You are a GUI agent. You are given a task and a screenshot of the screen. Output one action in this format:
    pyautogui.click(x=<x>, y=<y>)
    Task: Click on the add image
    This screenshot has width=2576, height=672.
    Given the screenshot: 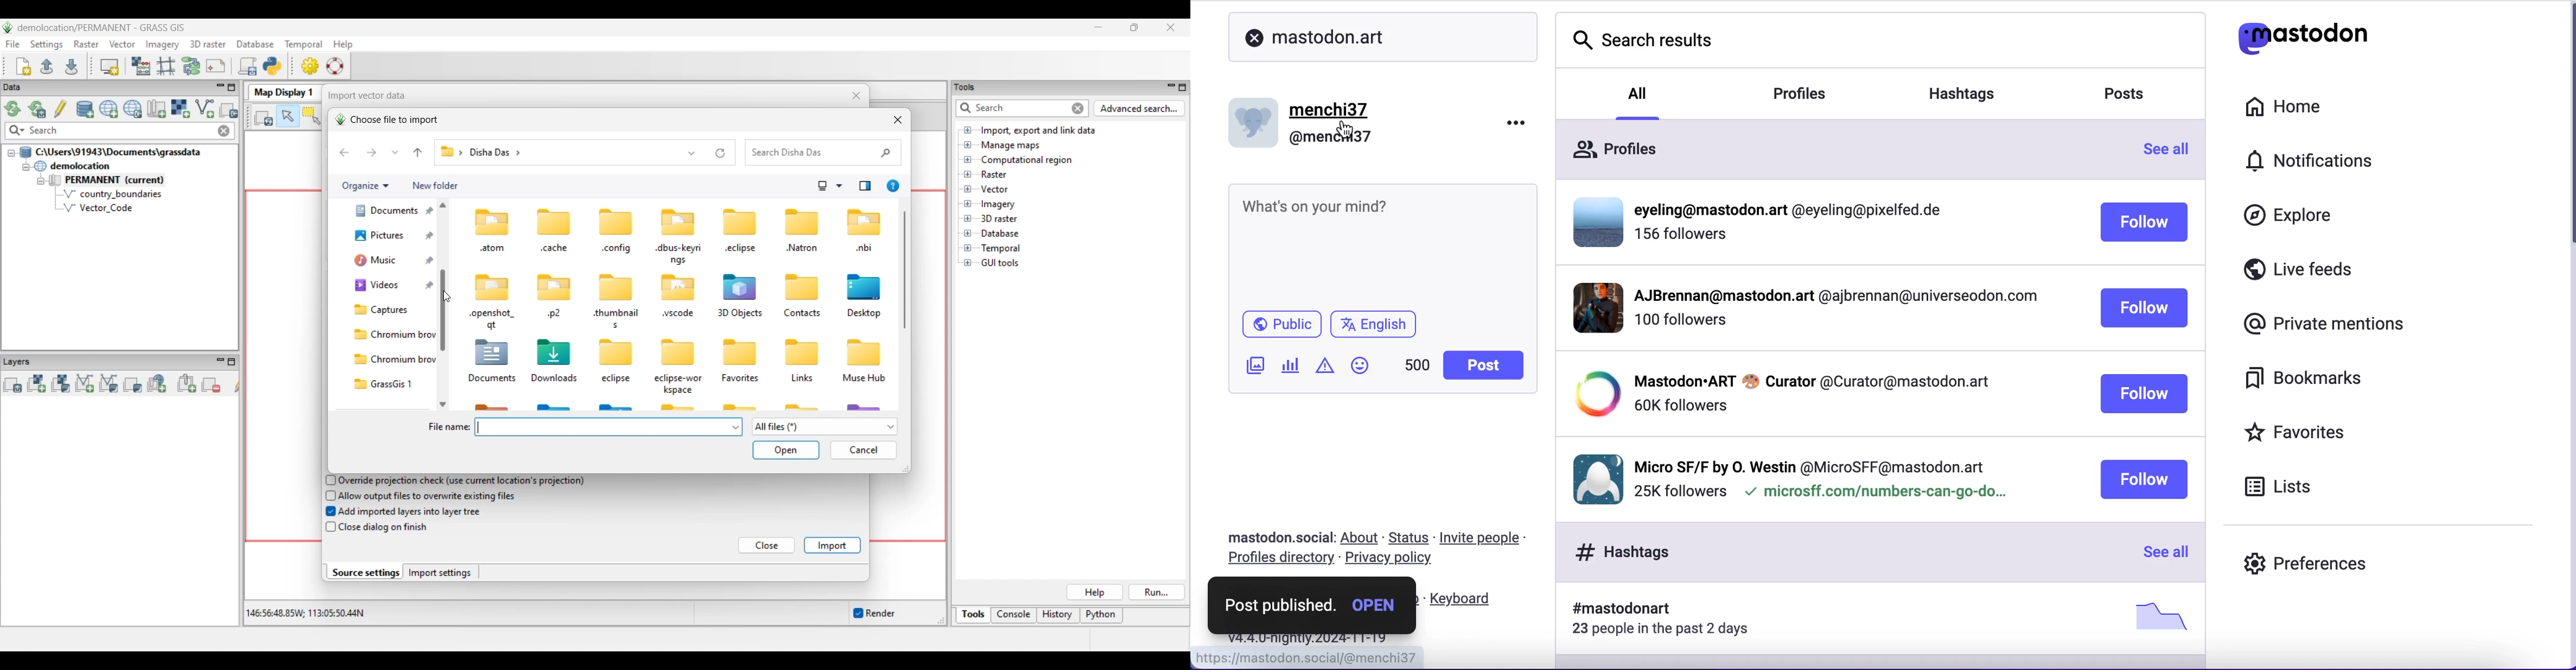 What is the action you would take?
    pyautogui.click(x=1253, y=367)
    